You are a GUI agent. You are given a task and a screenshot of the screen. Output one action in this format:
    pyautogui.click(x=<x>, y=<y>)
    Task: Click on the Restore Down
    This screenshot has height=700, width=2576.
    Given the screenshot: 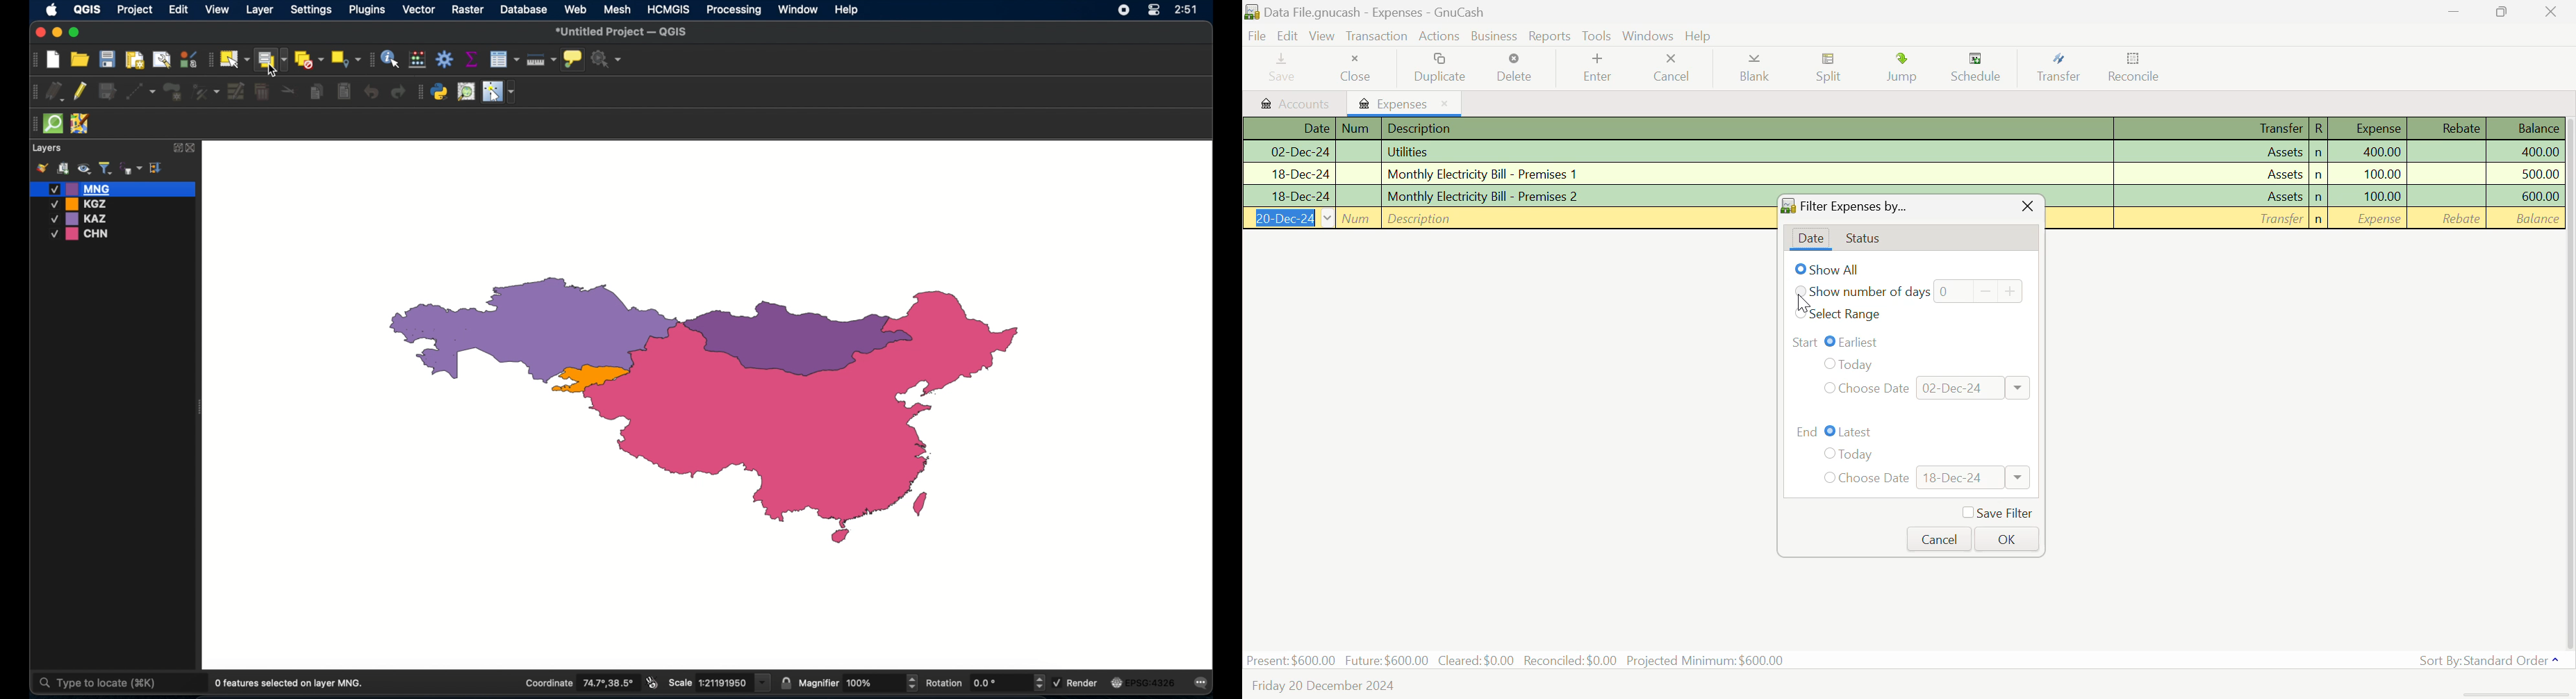 What is the action you would take?
    pyautogui.click(x=2460, y=12)
    